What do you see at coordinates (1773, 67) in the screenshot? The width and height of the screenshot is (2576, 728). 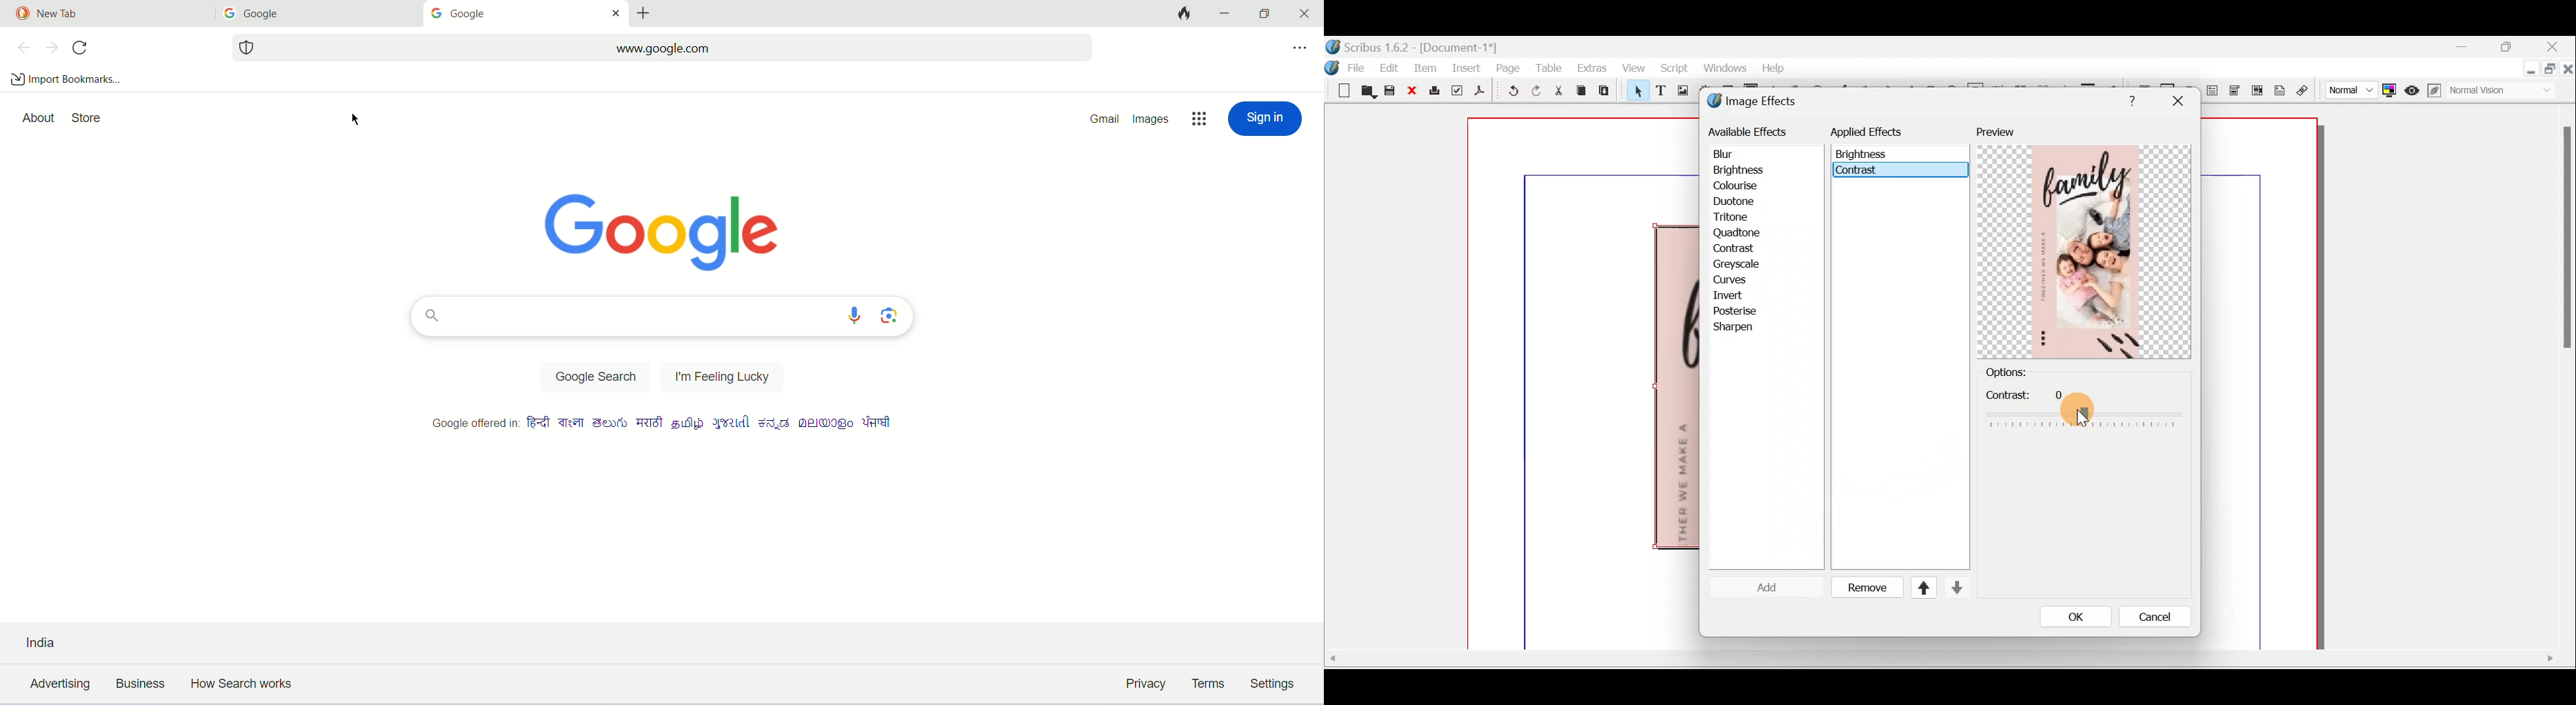 I see `Help` at bounding box center [1773, 67].